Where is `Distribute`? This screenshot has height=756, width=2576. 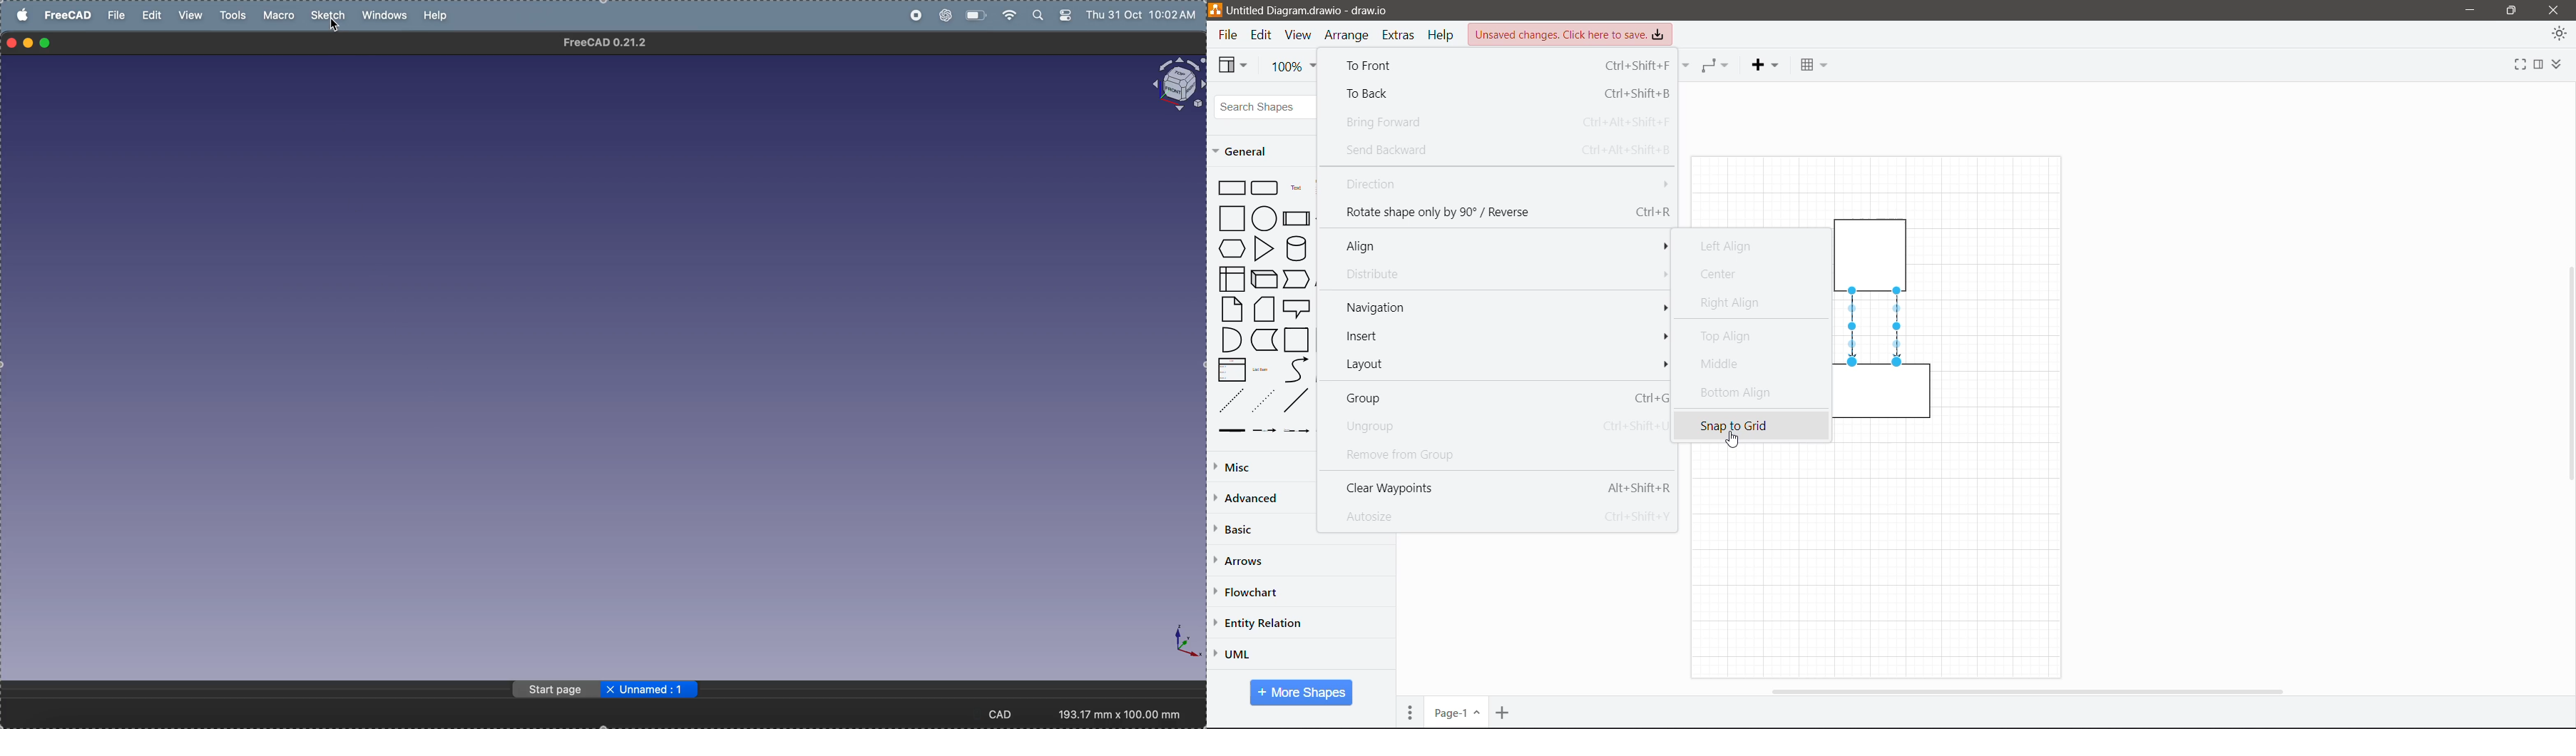 Distribute is located at coordinates (1503, 275).